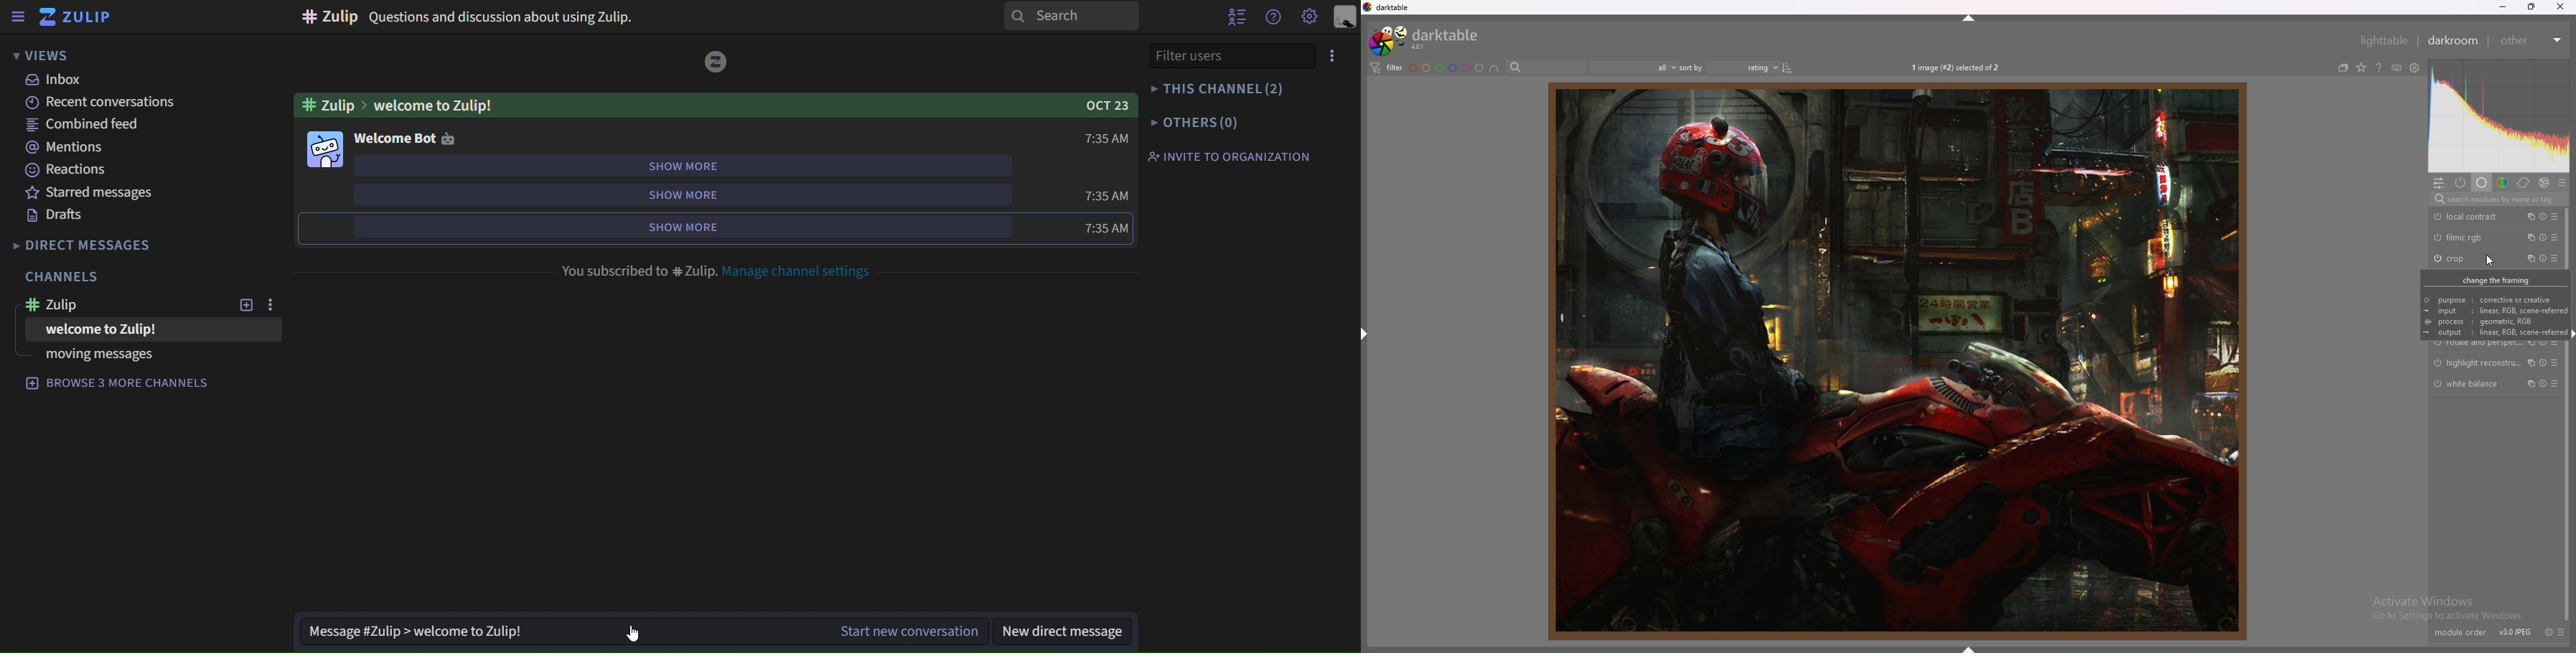 The height and width of the screenshot is (672, 2576). I want to click on browse 3 more channels, so click(129, 386).